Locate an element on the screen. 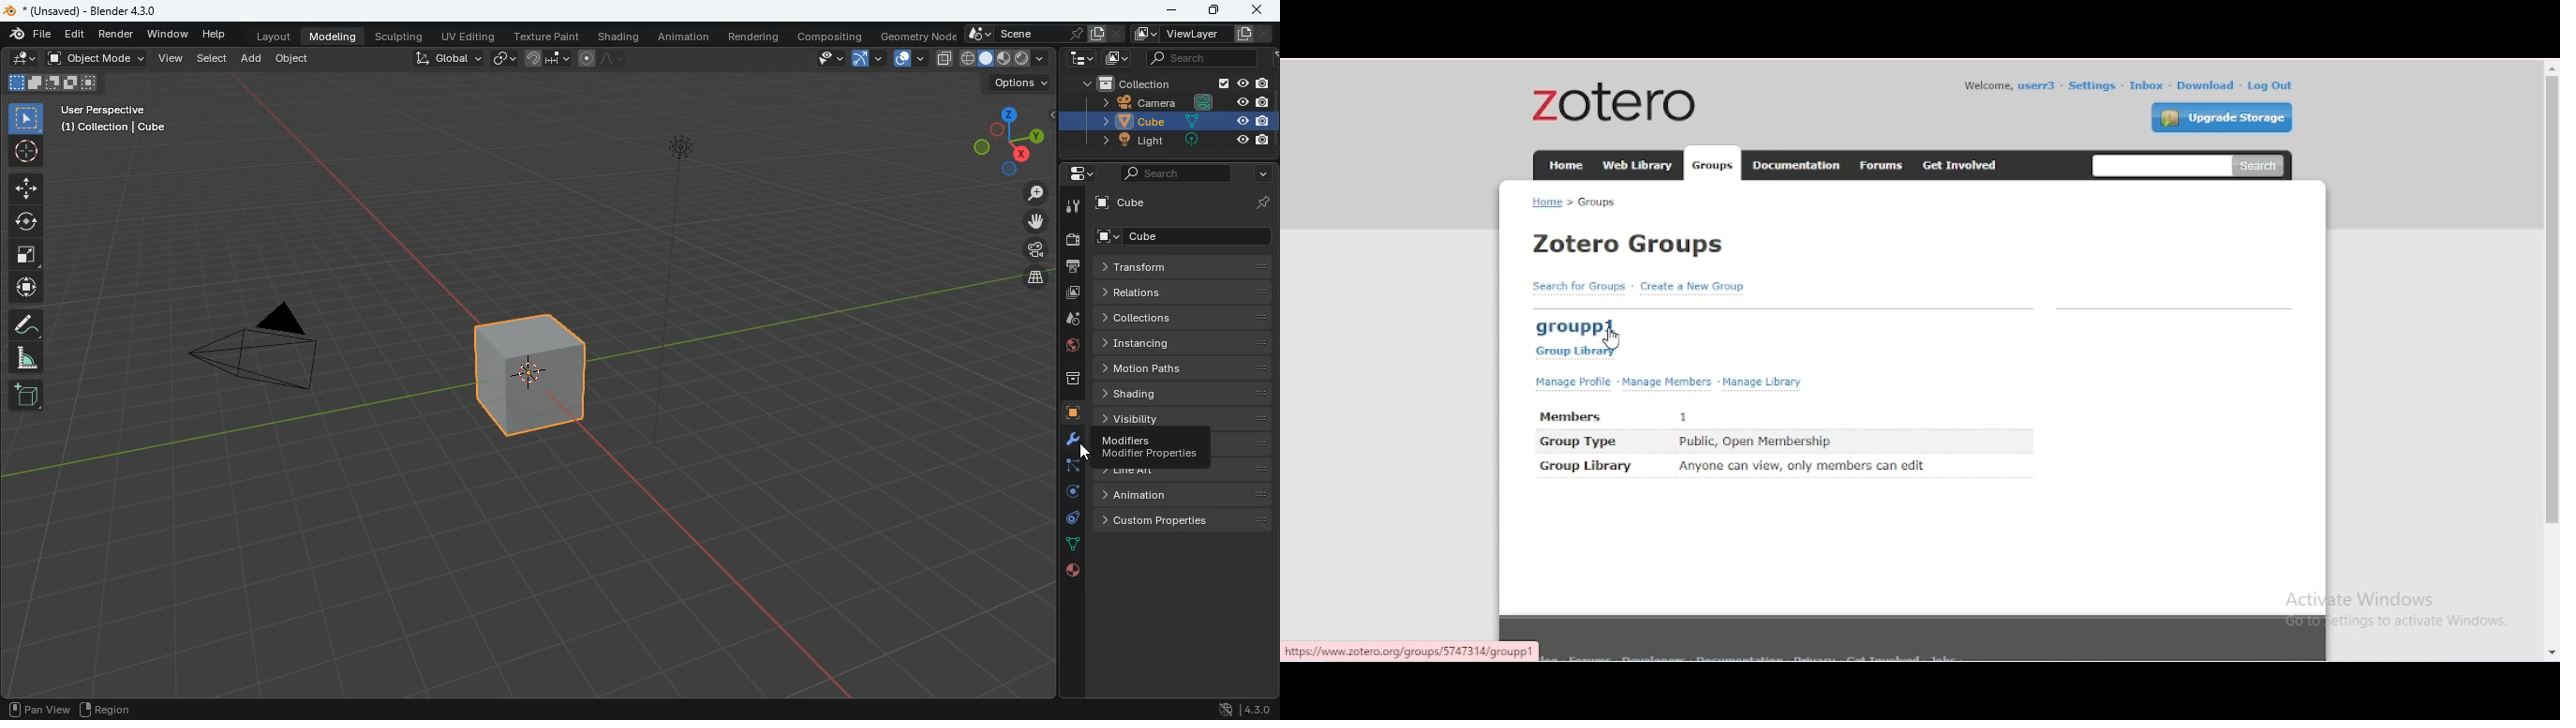 The width and height of the screenshot is (2576, 728). angle is located at coordinates (34, 358).